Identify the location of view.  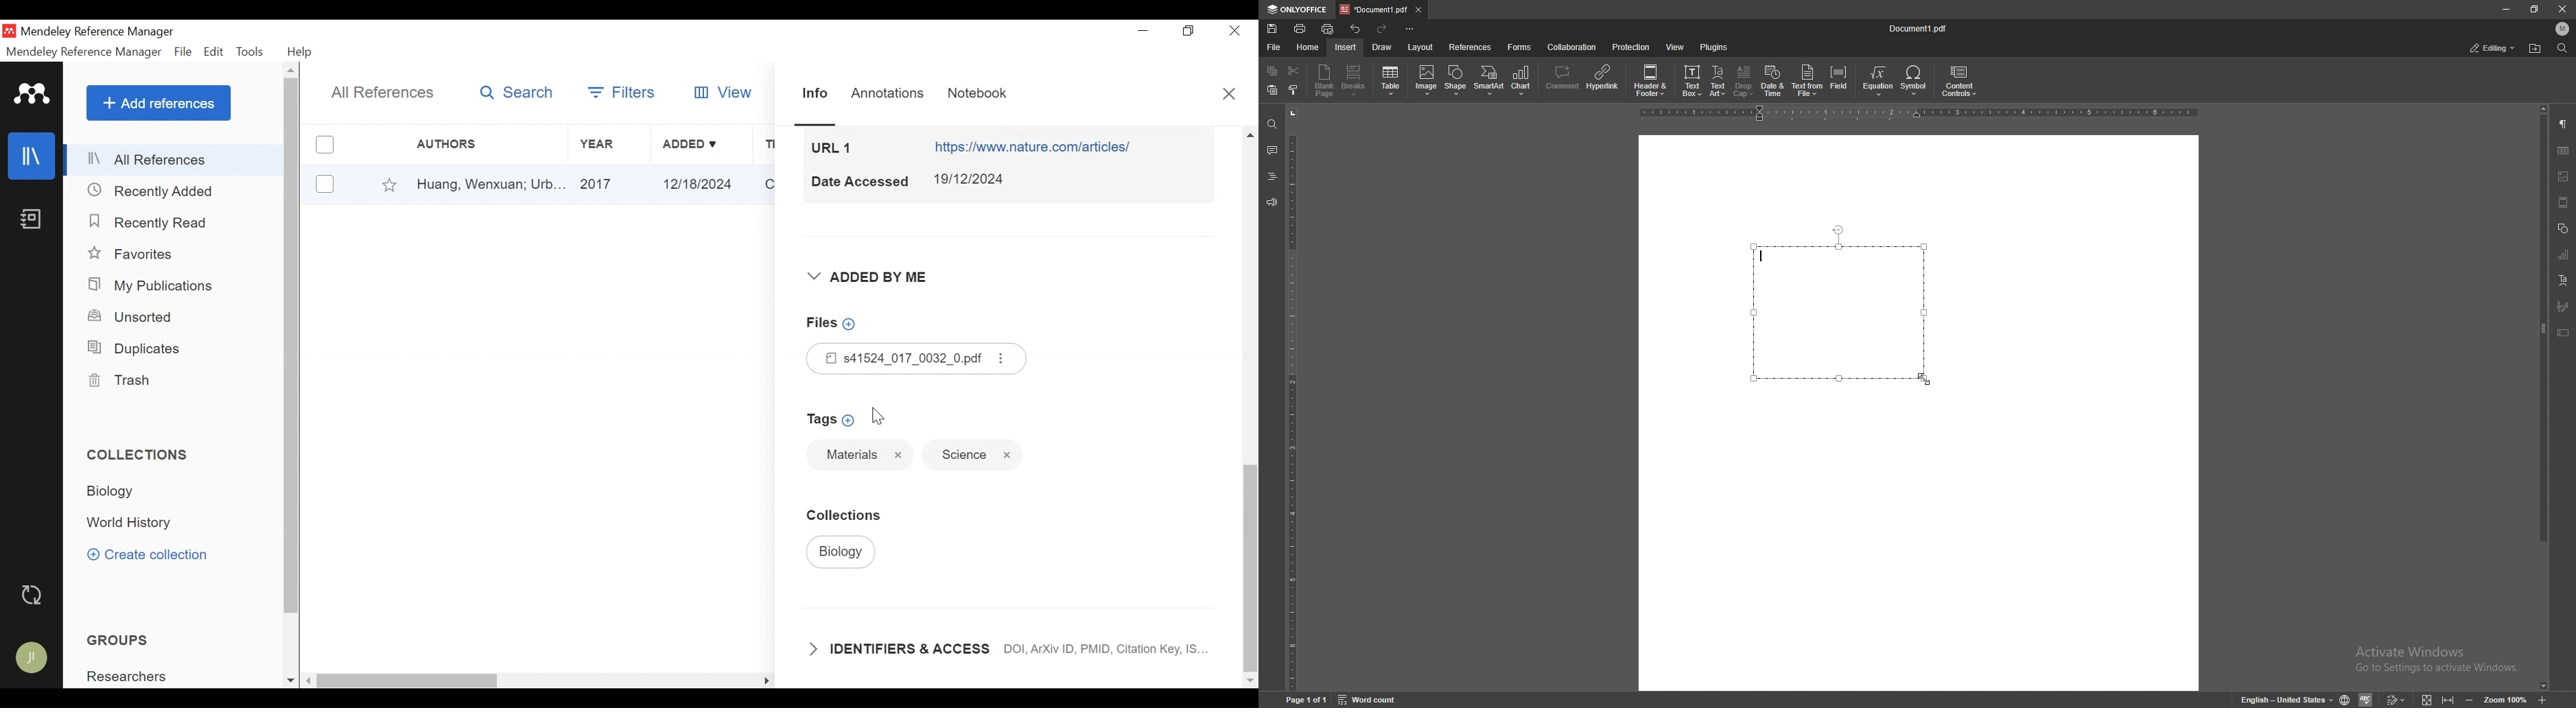
(1676, 47).